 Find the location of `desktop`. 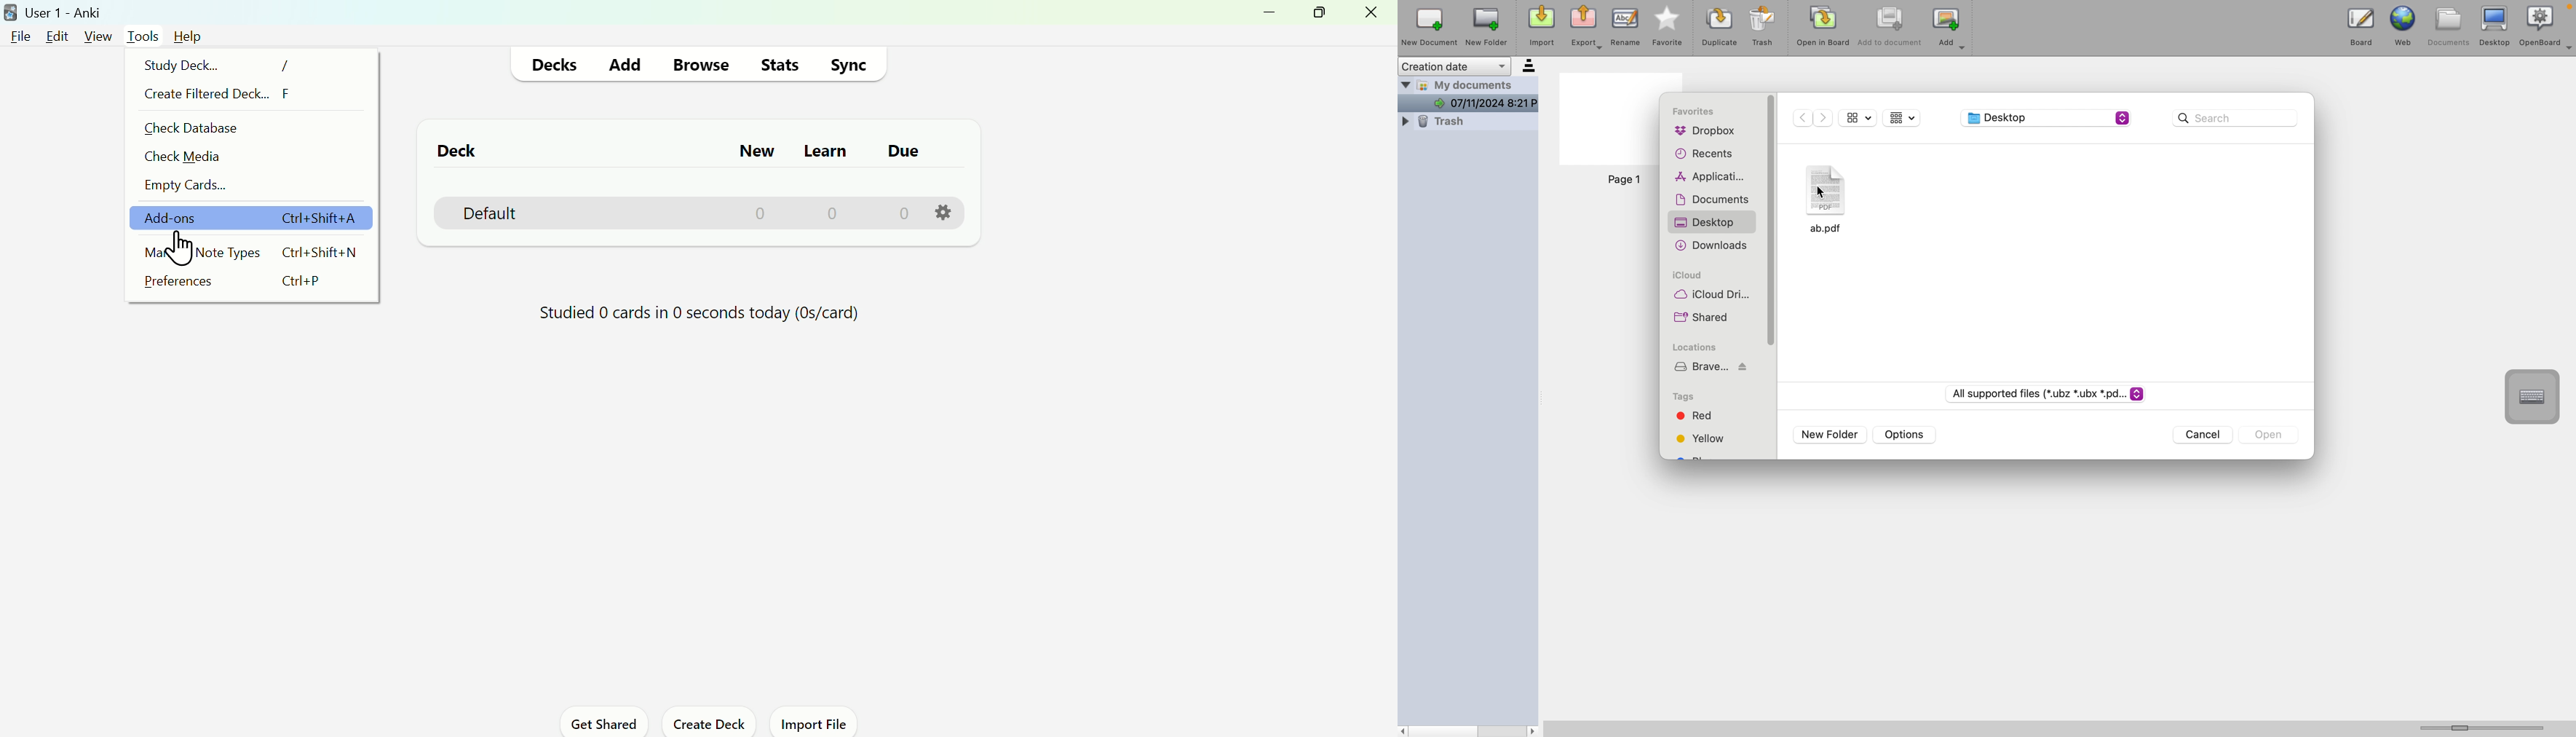

desktop is located at coordinates (1707, 222).